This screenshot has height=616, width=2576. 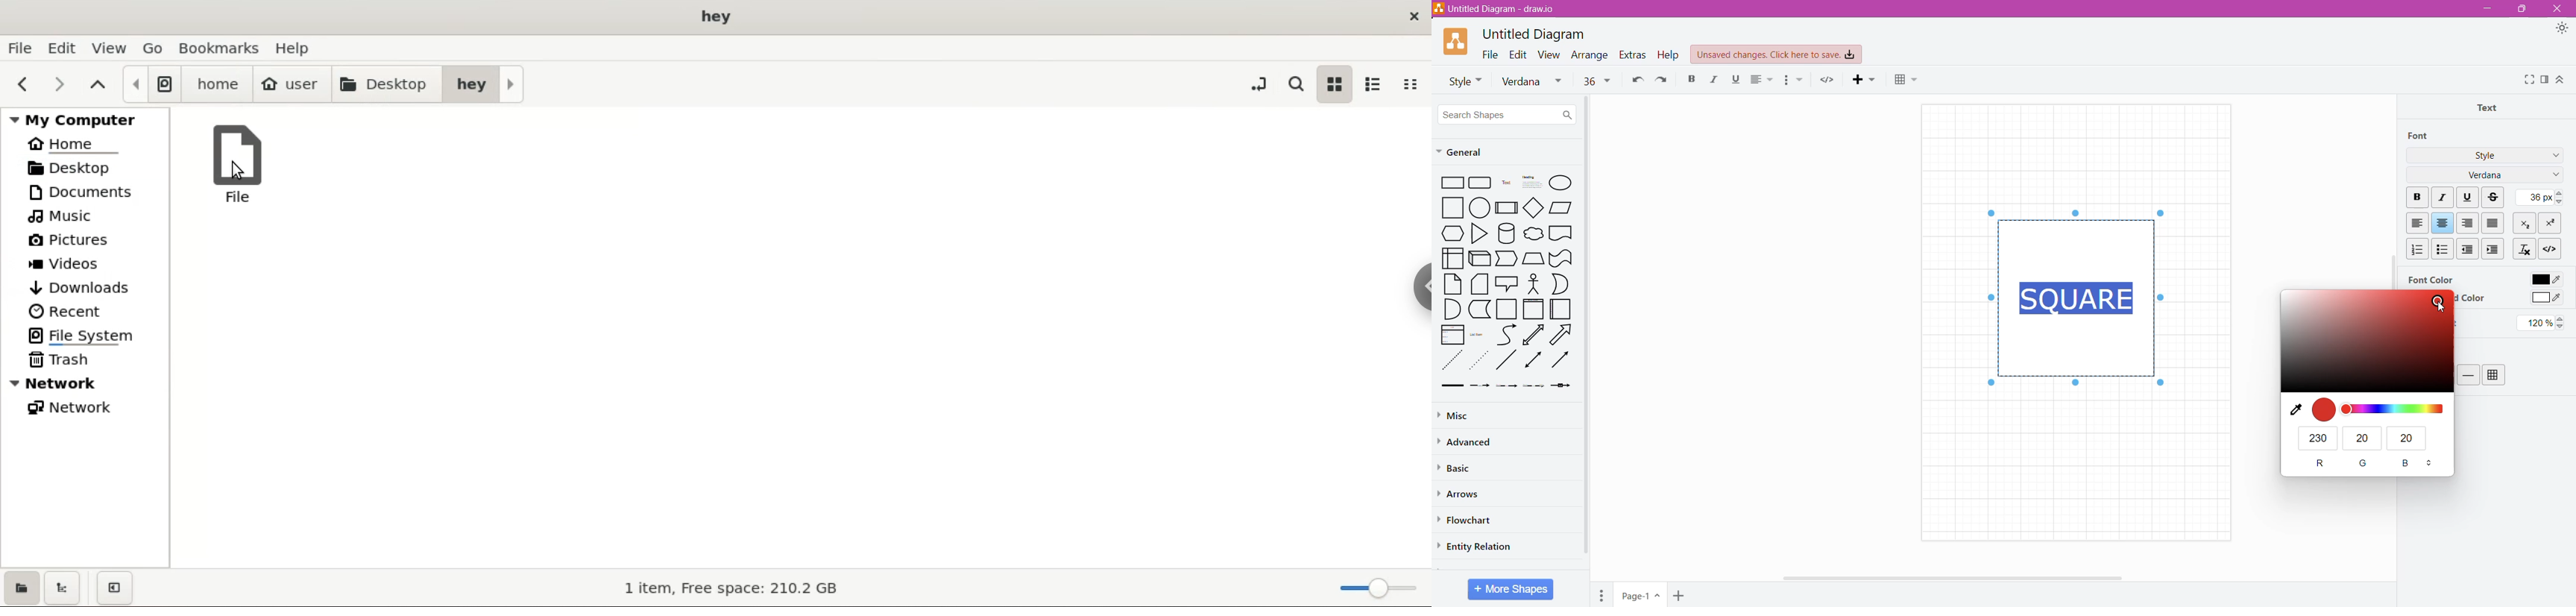 What do you see at coordinates (2472, 298) in the screenshot?
I see `Background Color` at bounding box center [2472, 298].